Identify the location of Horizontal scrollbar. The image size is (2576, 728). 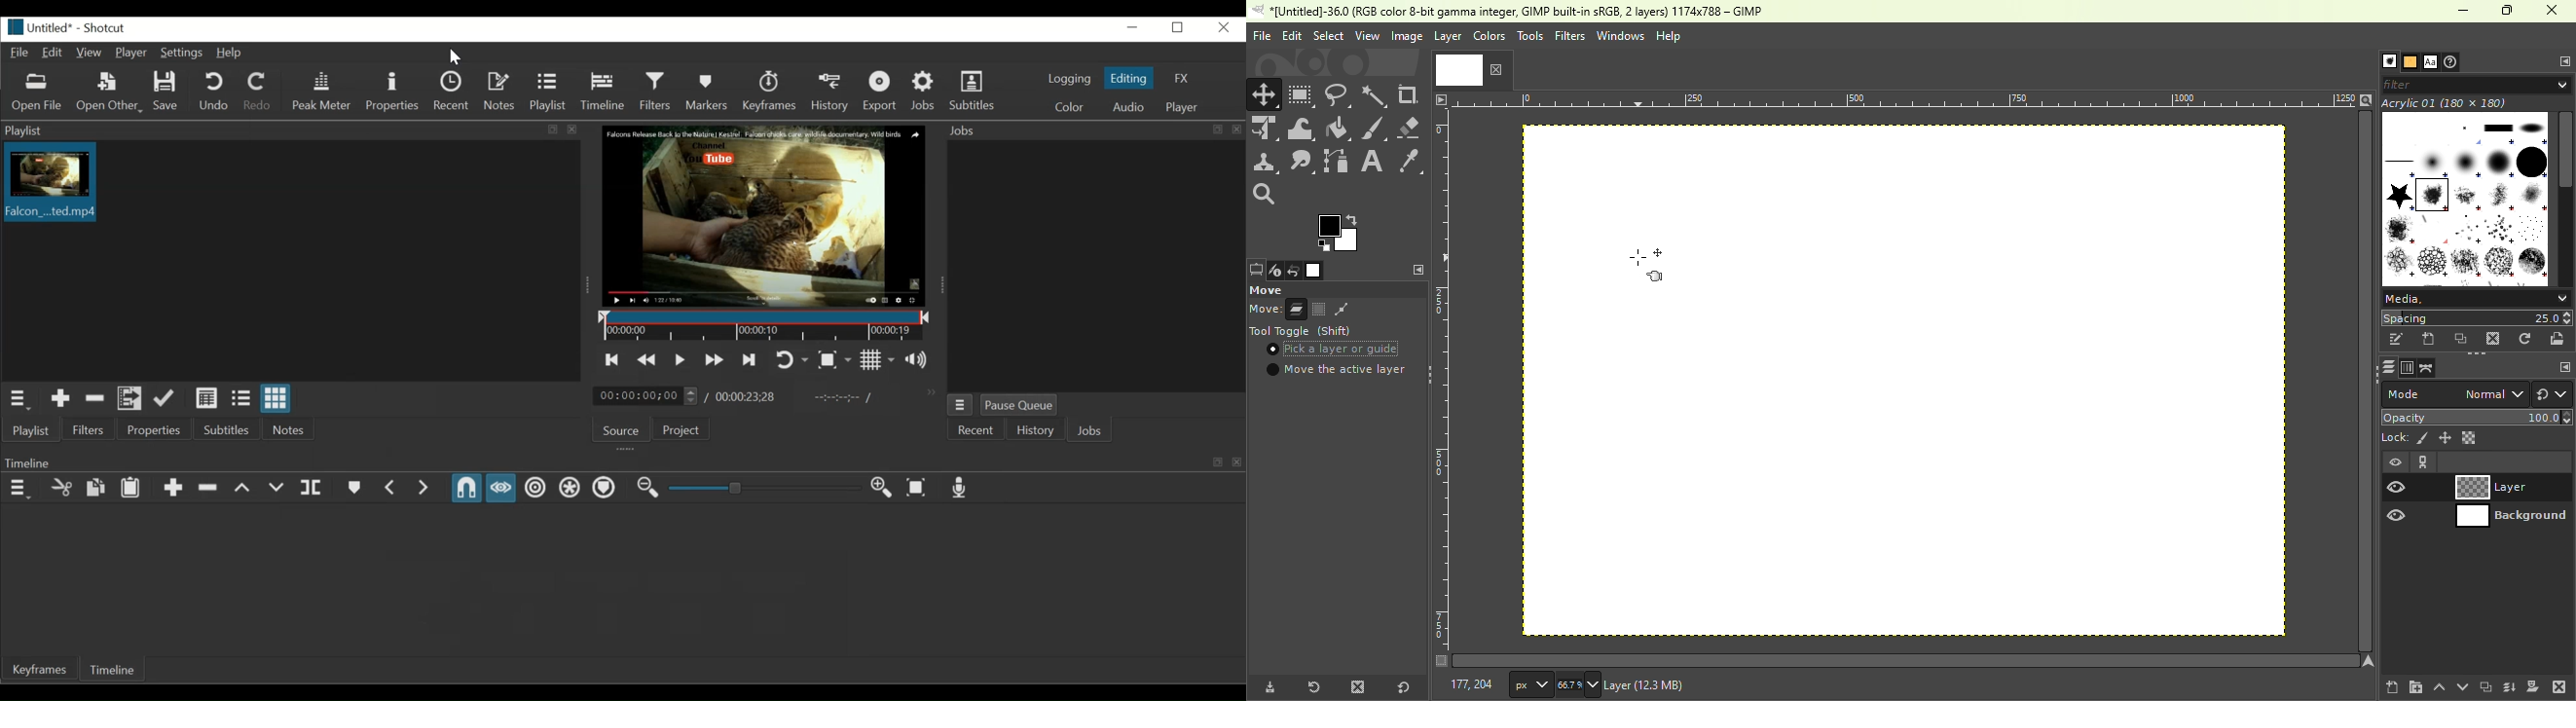
(2366, 382).